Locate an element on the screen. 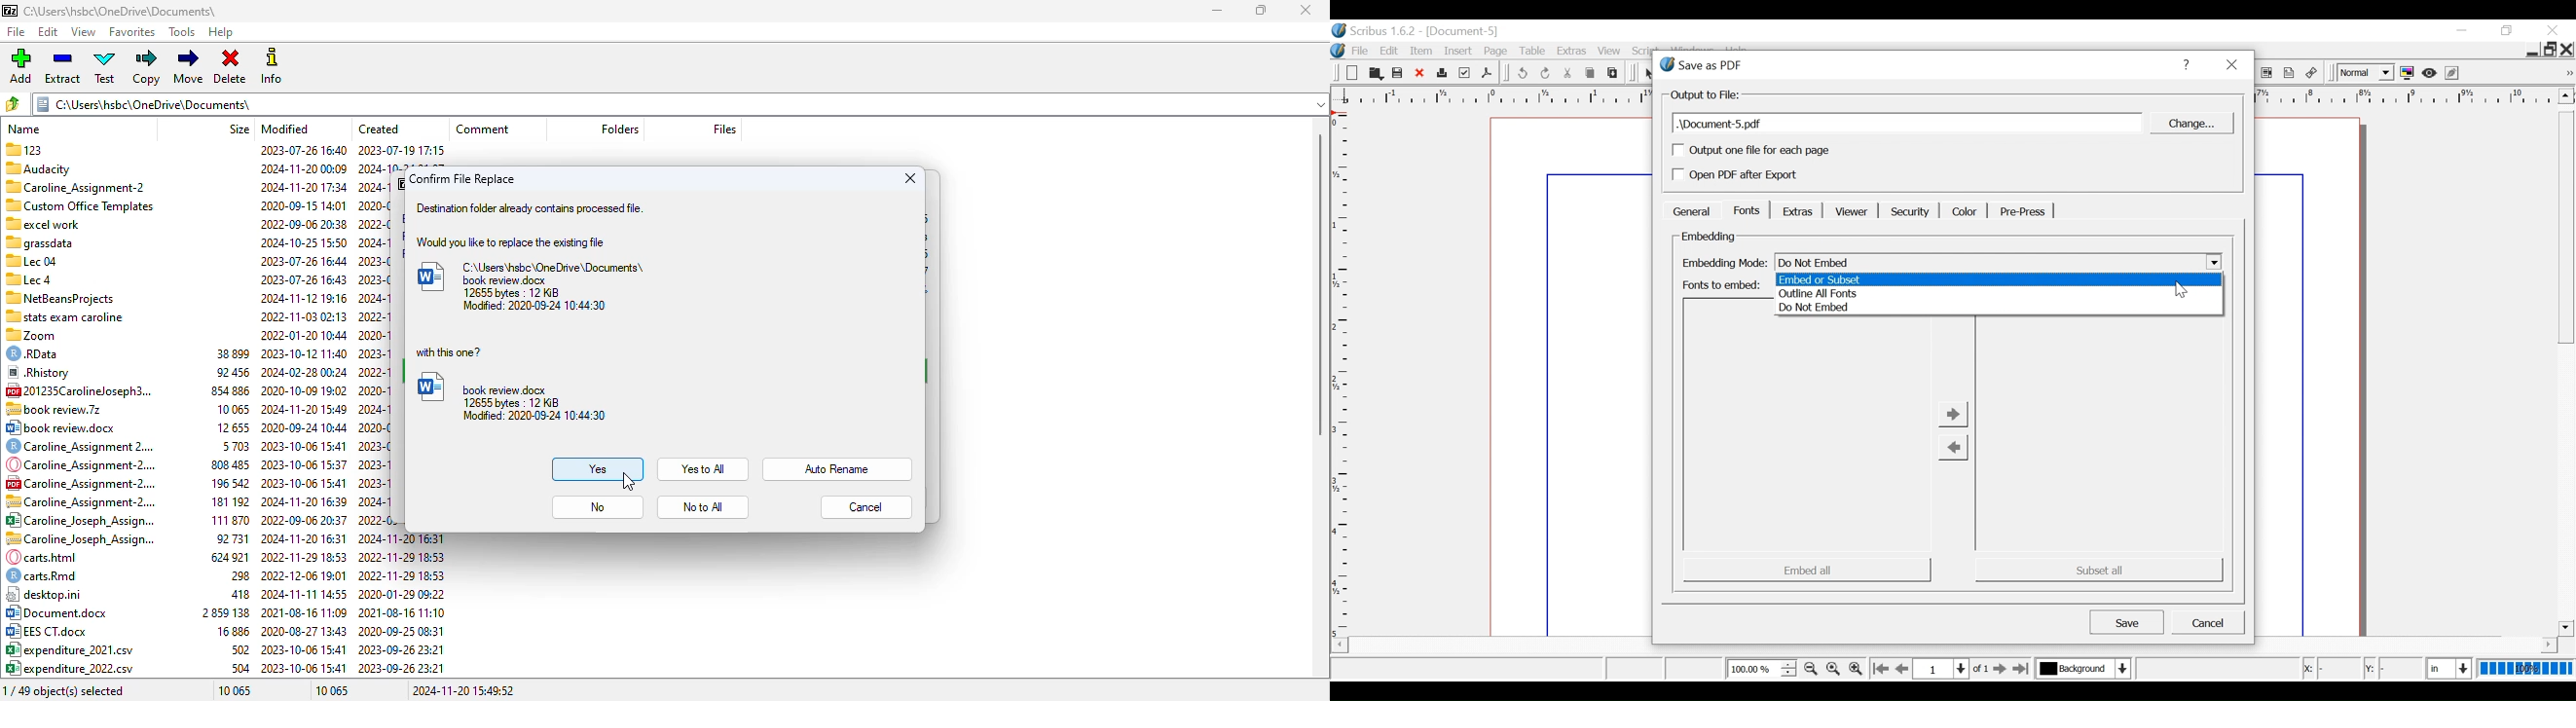 This screenshot has width=2576, height=728. Save is located at coordinates (2127, 621).